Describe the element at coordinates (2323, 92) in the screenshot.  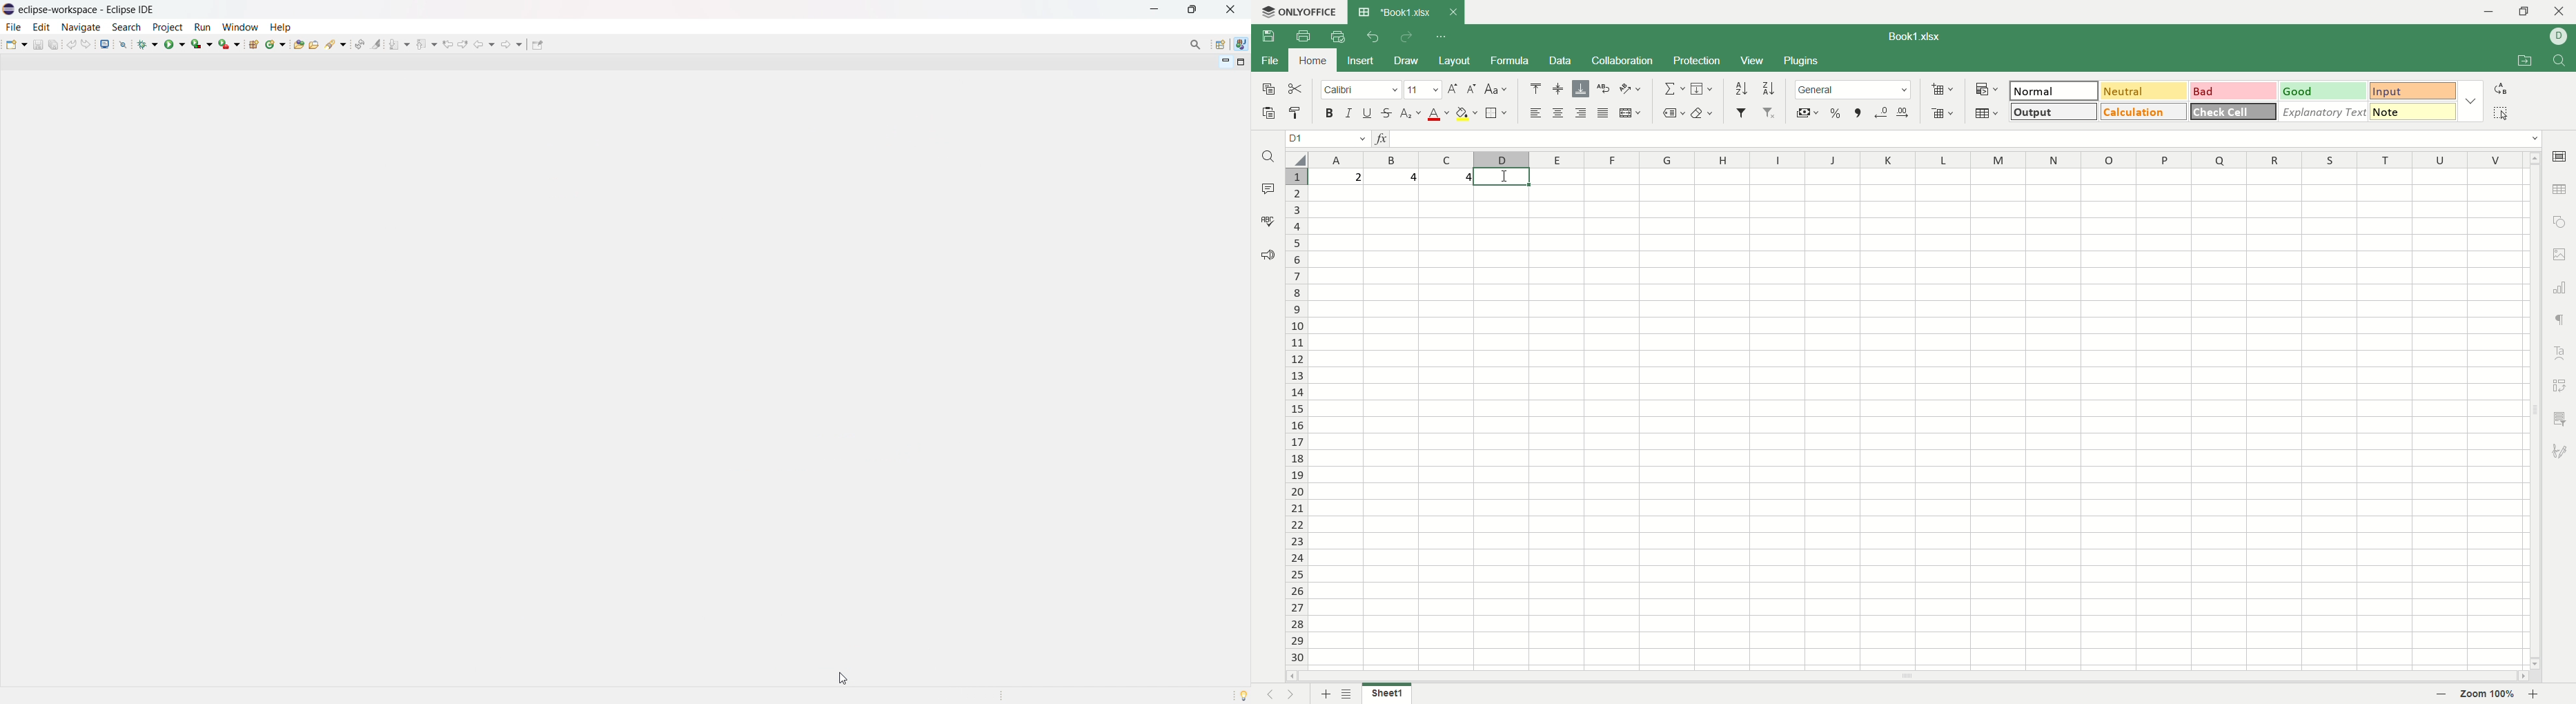
I see `good` at that location.